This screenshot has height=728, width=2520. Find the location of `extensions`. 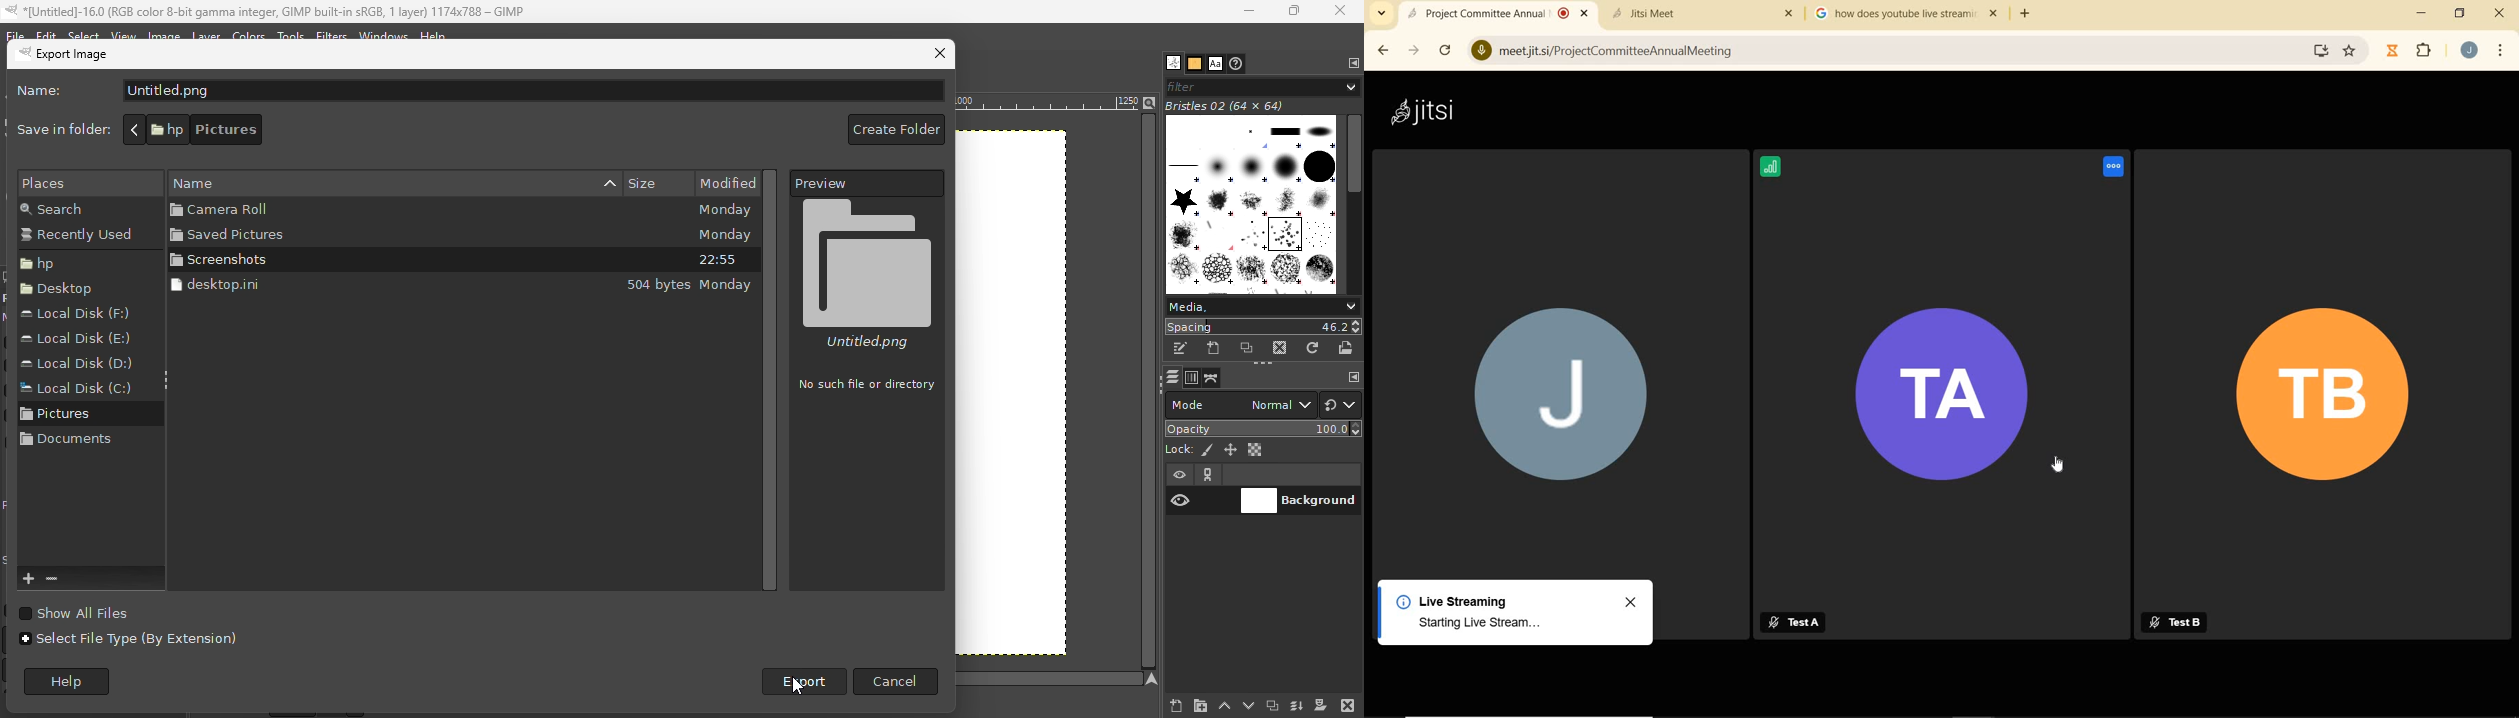

extensions is located at coordinates (2427, 52).